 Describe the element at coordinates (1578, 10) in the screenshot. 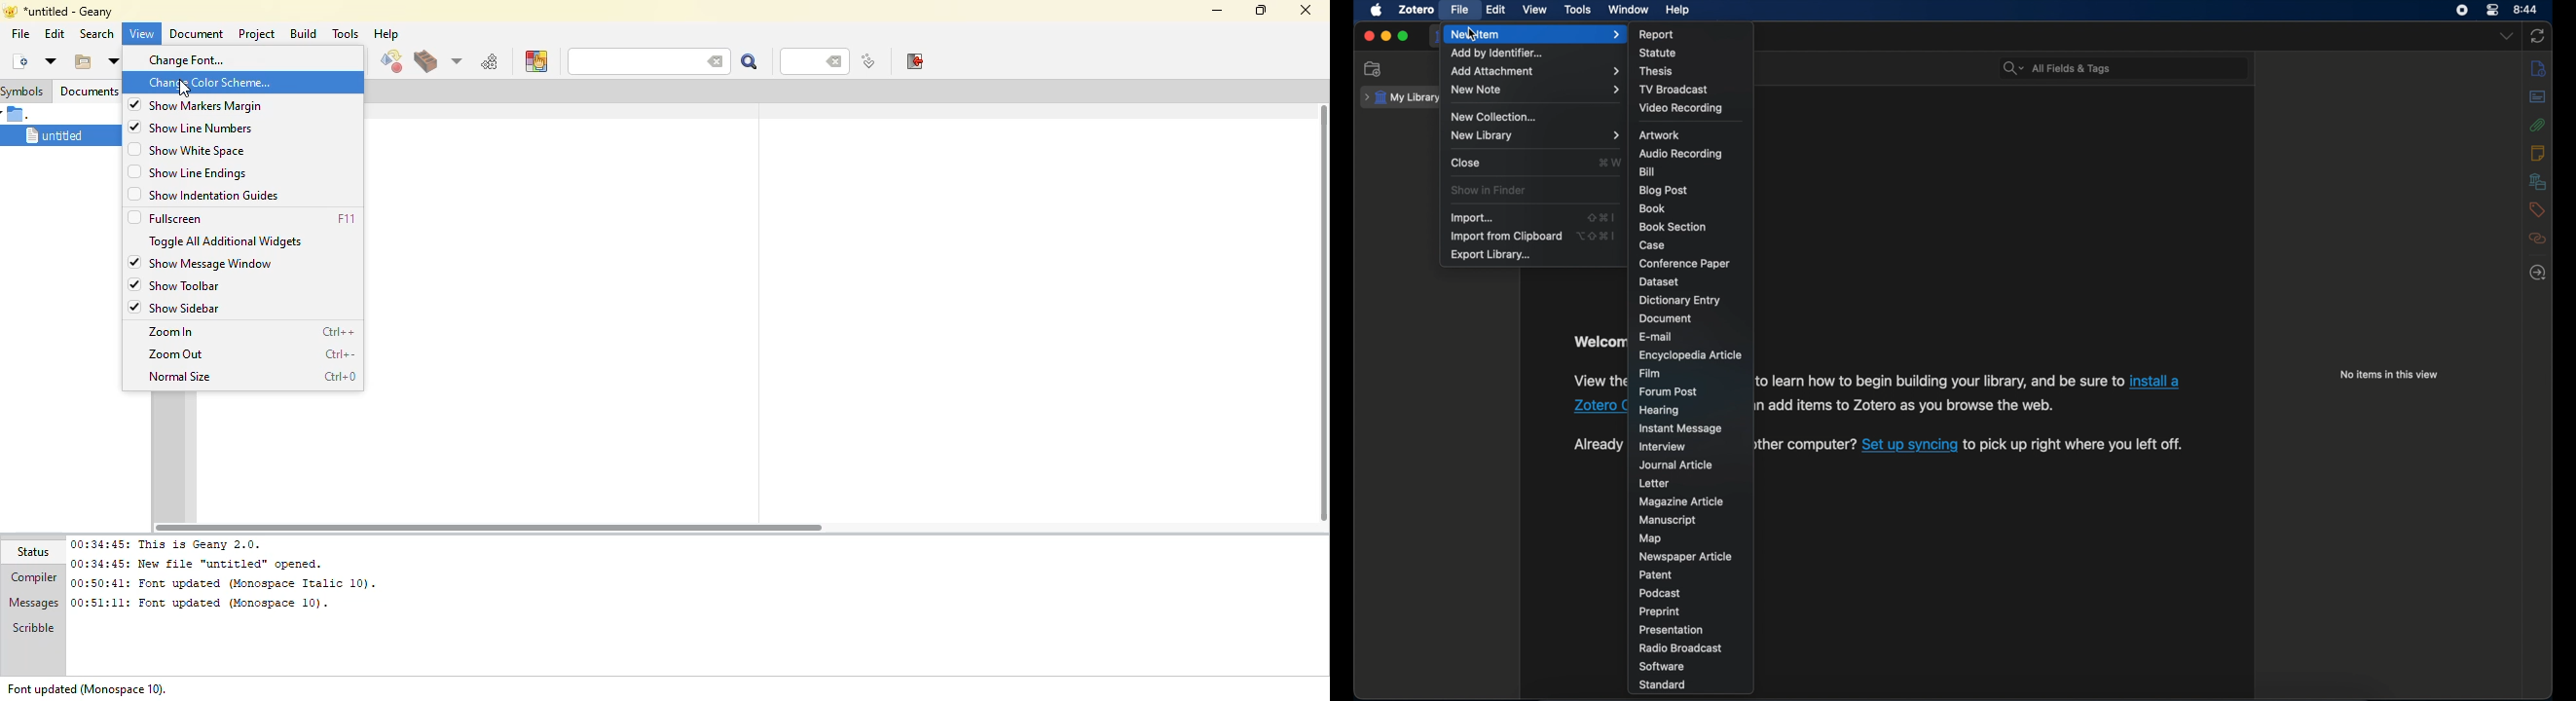

I see `tools` at that location.